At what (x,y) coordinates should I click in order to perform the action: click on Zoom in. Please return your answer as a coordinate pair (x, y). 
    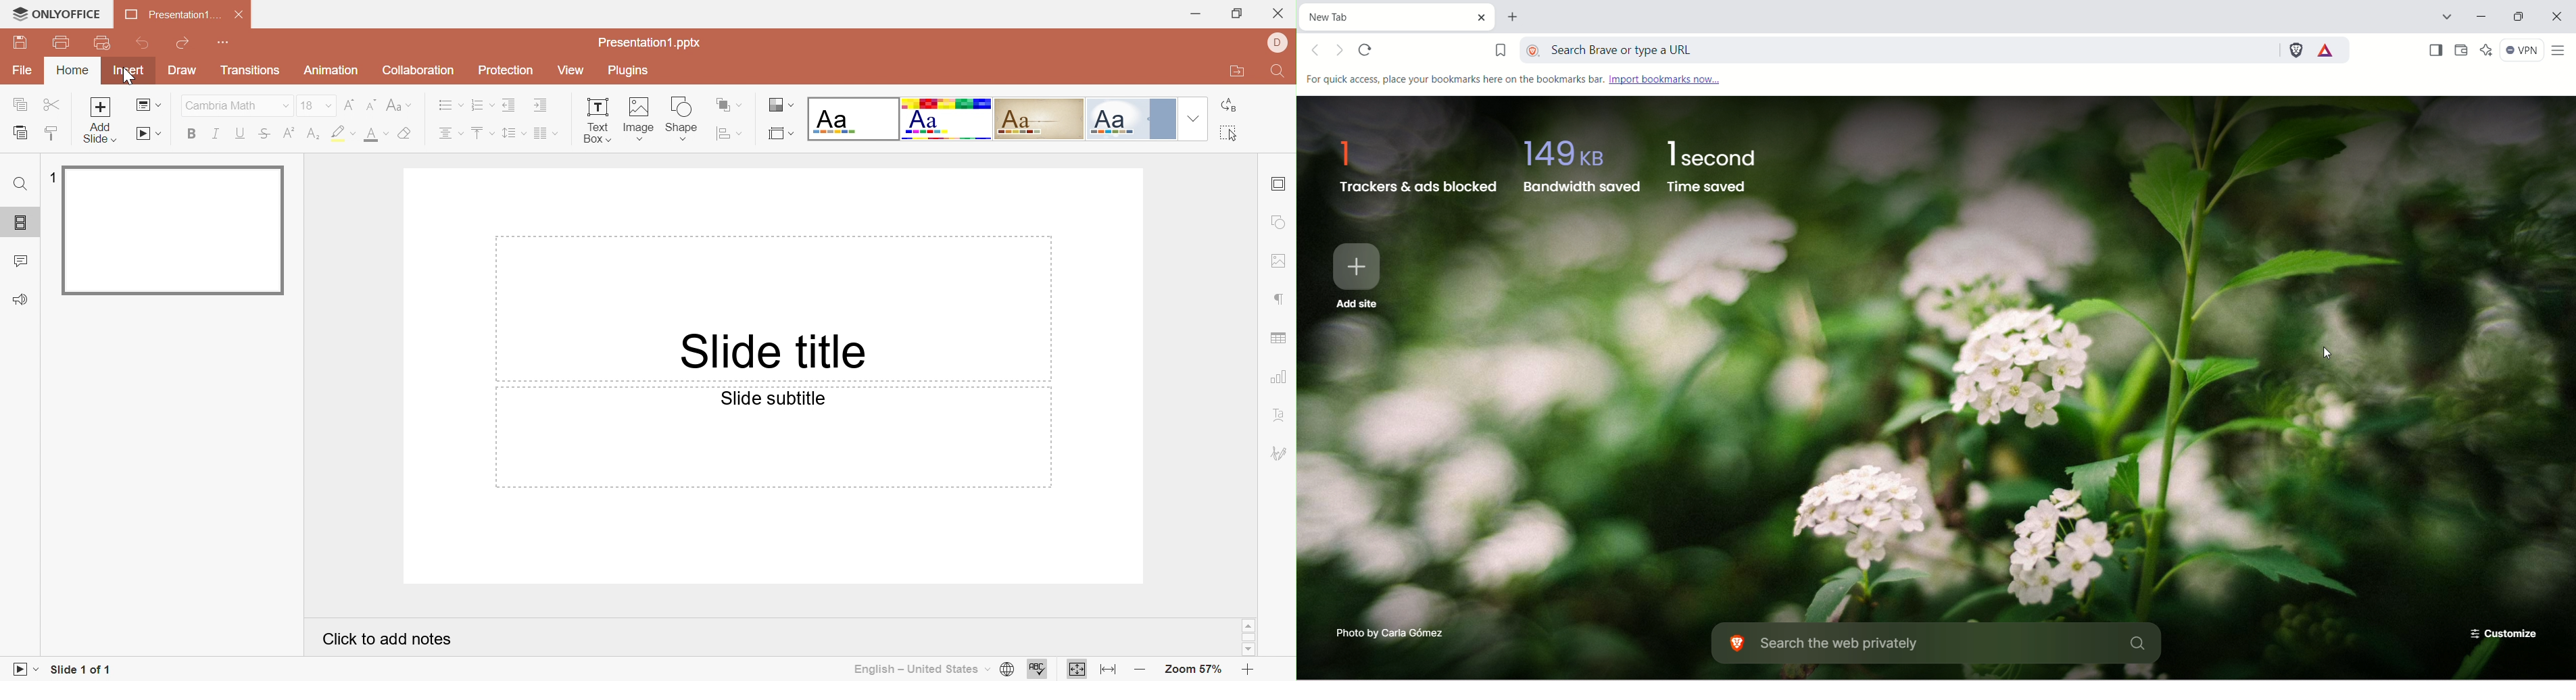
    Looking at the image, I should click on (1248, 671).